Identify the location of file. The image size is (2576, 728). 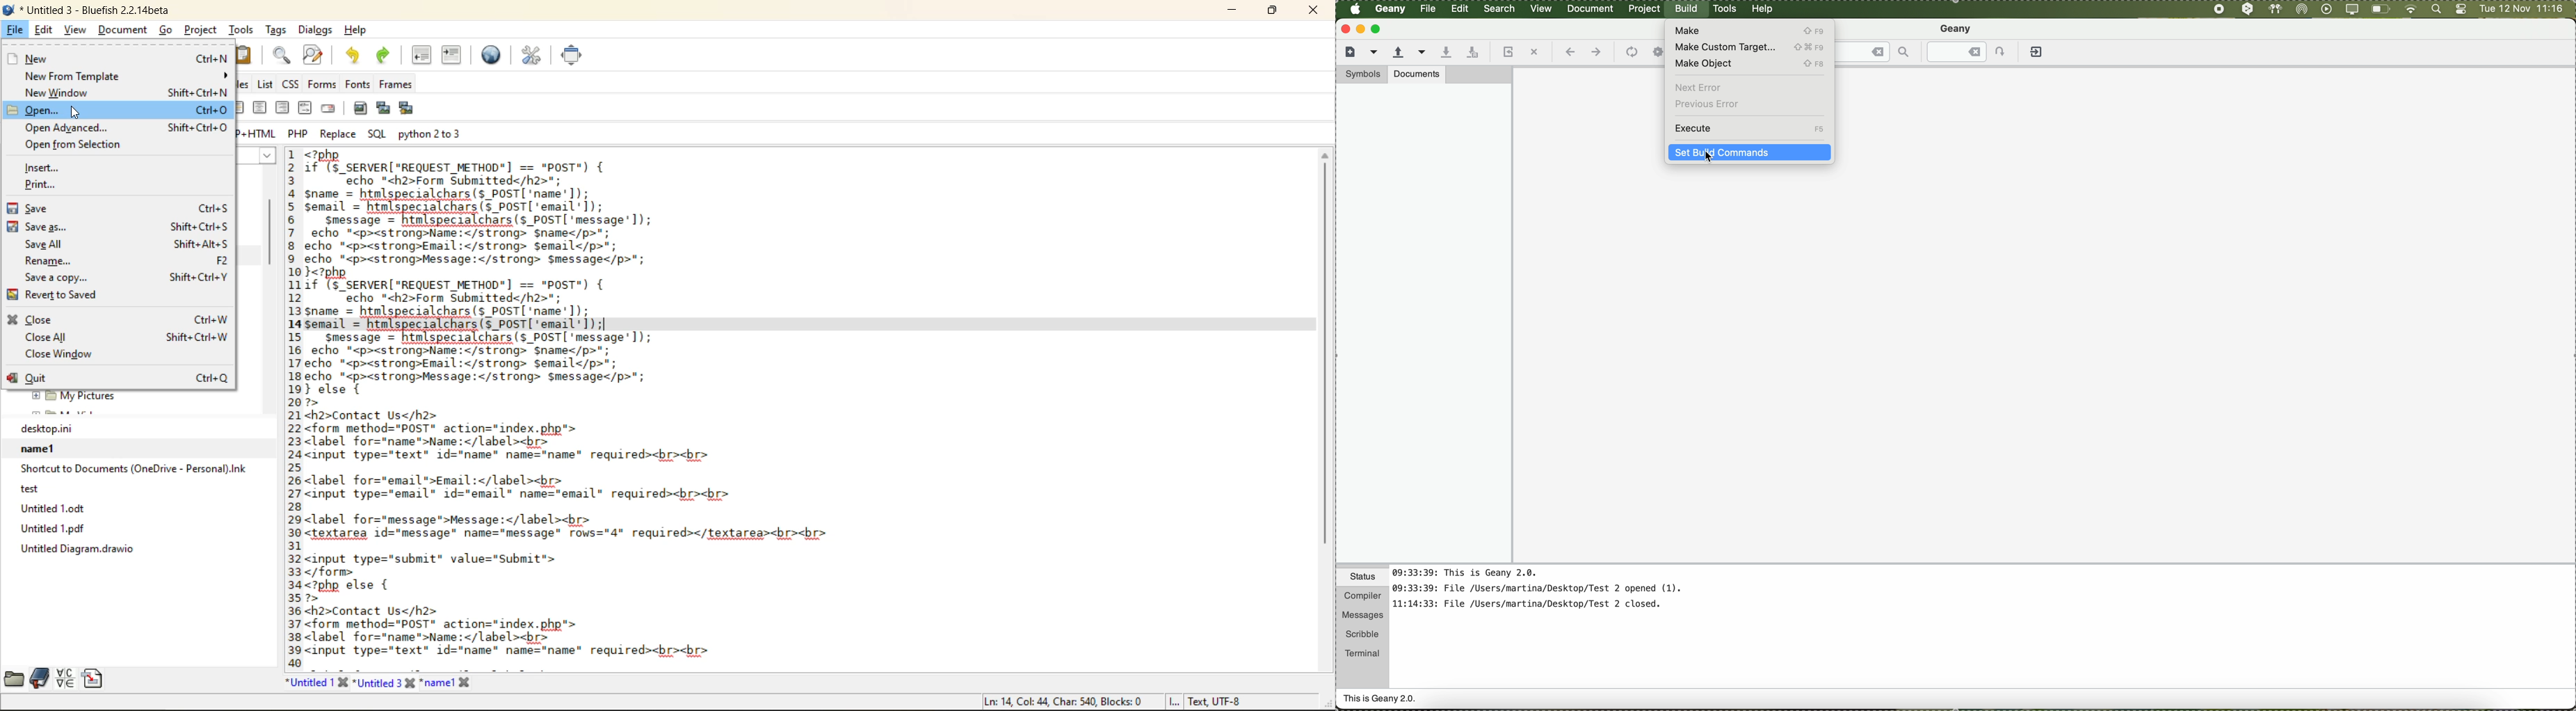
(16, 31).